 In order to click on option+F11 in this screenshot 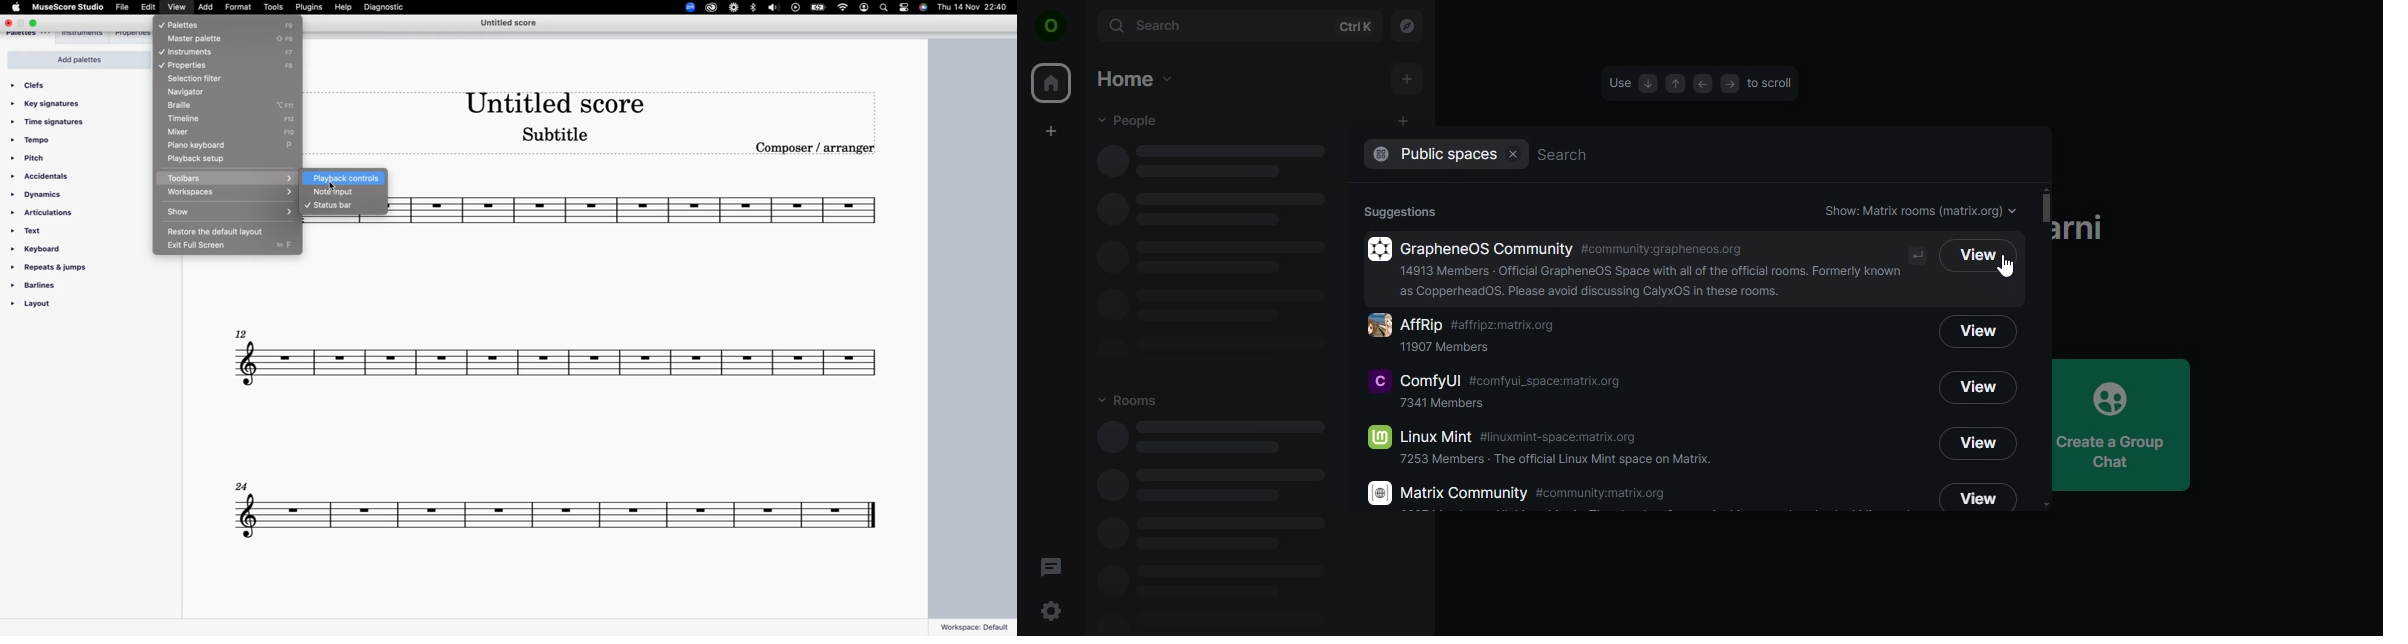, I will do `click(292, 103)`.